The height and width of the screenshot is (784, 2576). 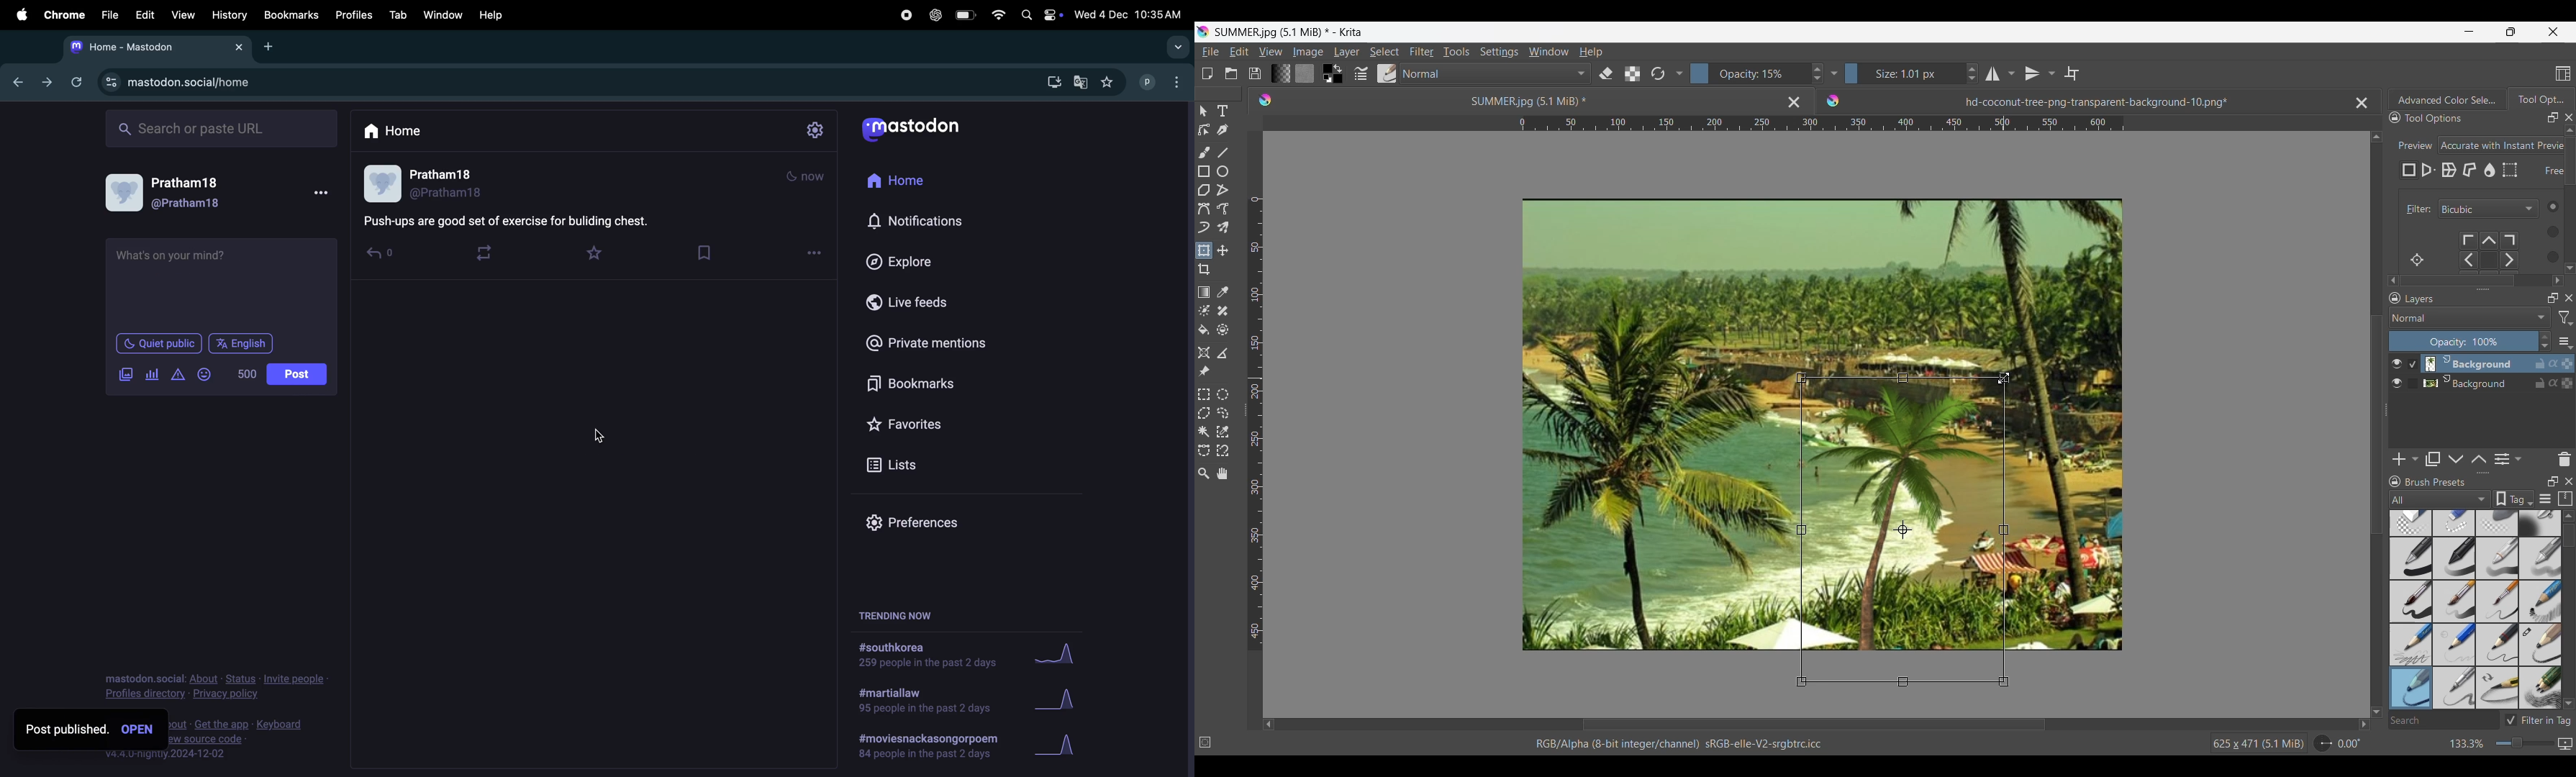 What do you see at coordinates (160, 345) in the screenshot?
I see `Quiet public` at bounding box center [160, 345].